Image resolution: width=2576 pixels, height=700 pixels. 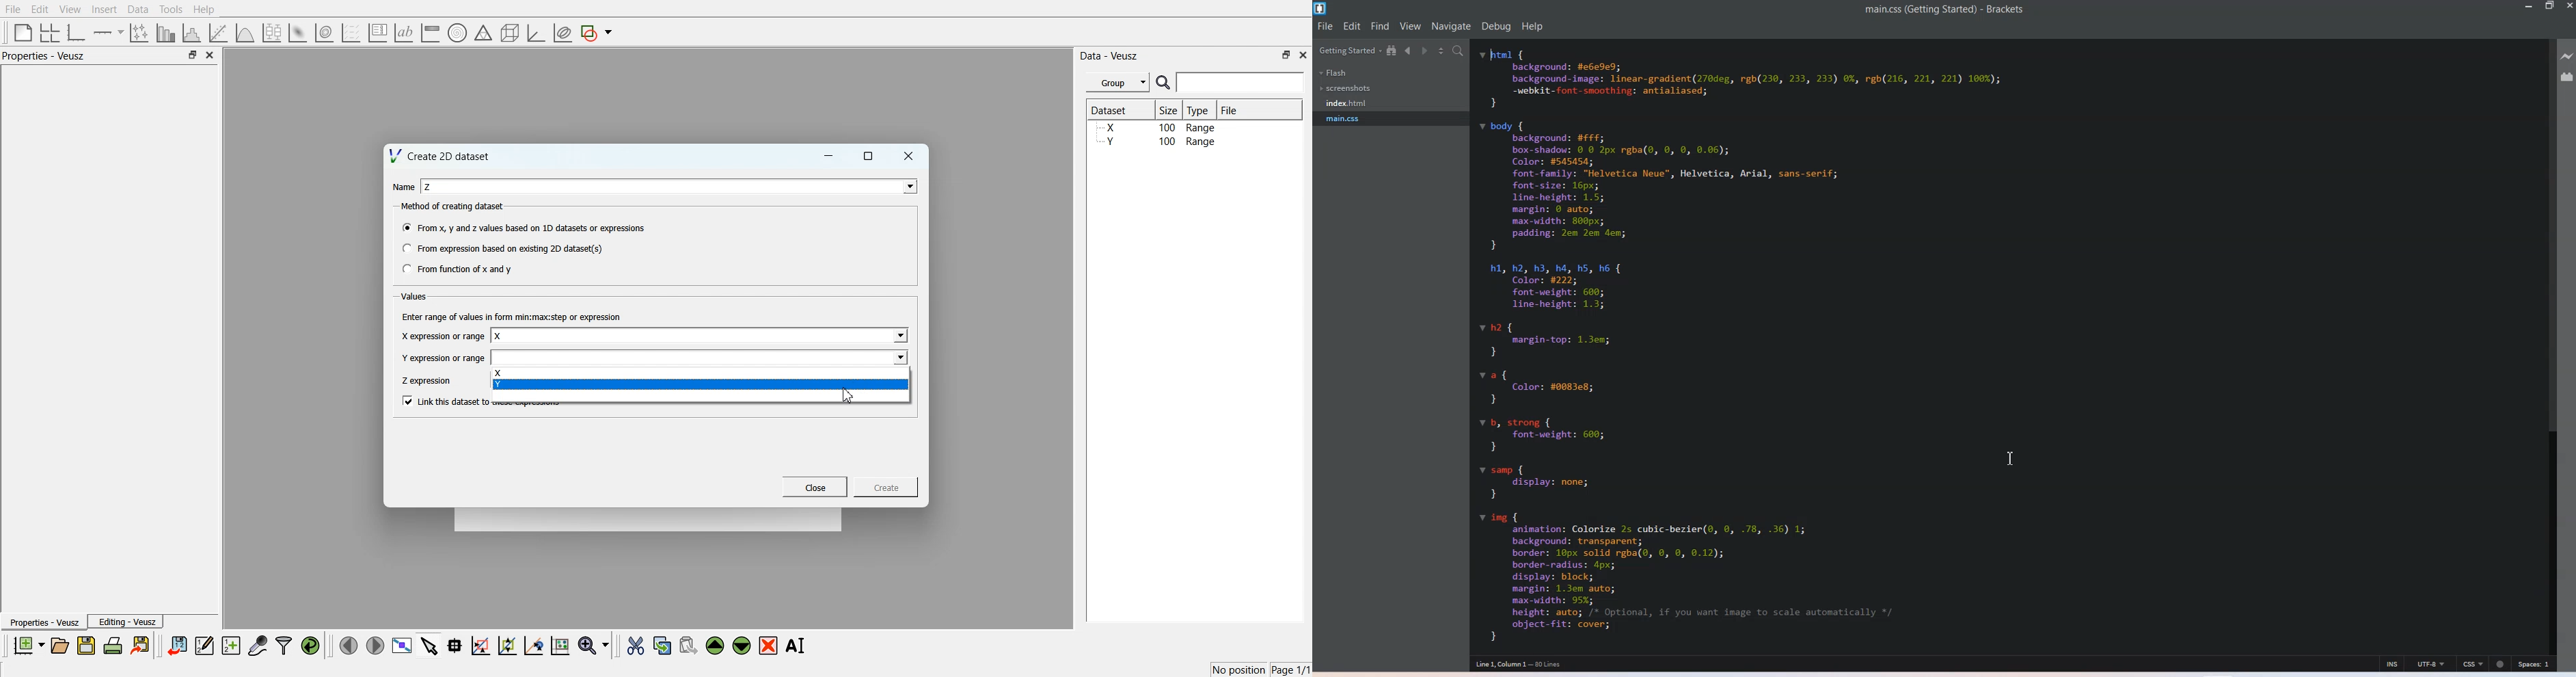 I want to click on Maximize, so click(x=869, y=156).